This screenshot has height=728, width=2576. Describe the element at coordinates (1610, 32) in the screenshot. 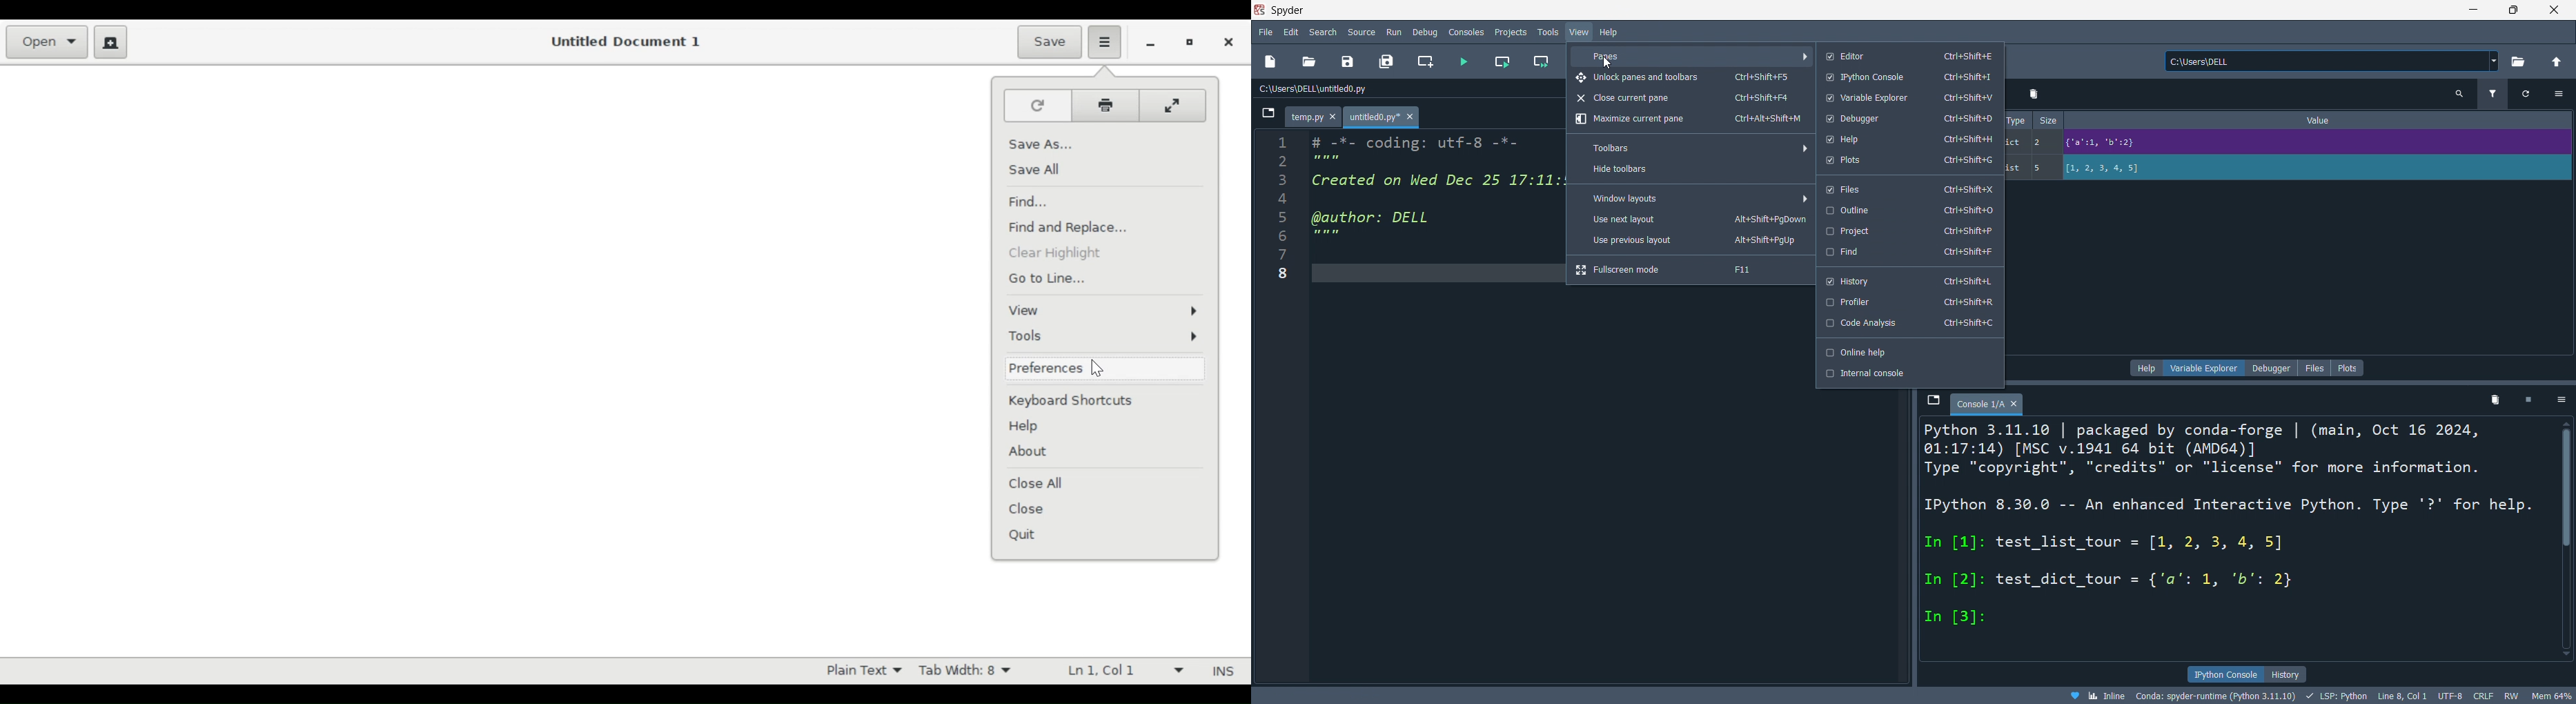

I see `help` at that location.